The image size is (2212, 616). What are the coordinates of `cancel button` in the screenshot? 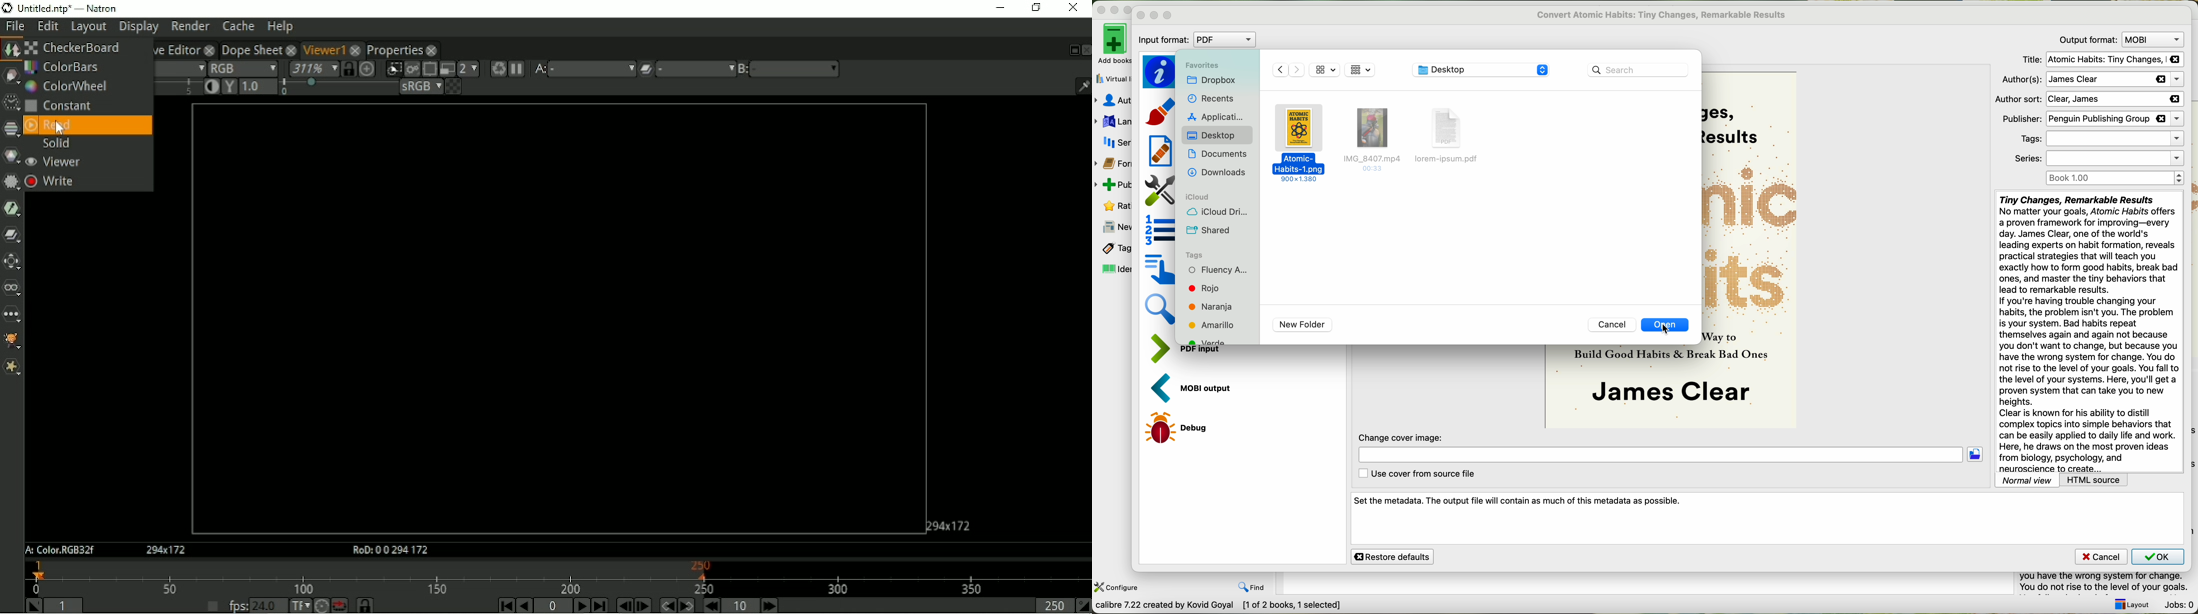 It's located at (2101, 557).